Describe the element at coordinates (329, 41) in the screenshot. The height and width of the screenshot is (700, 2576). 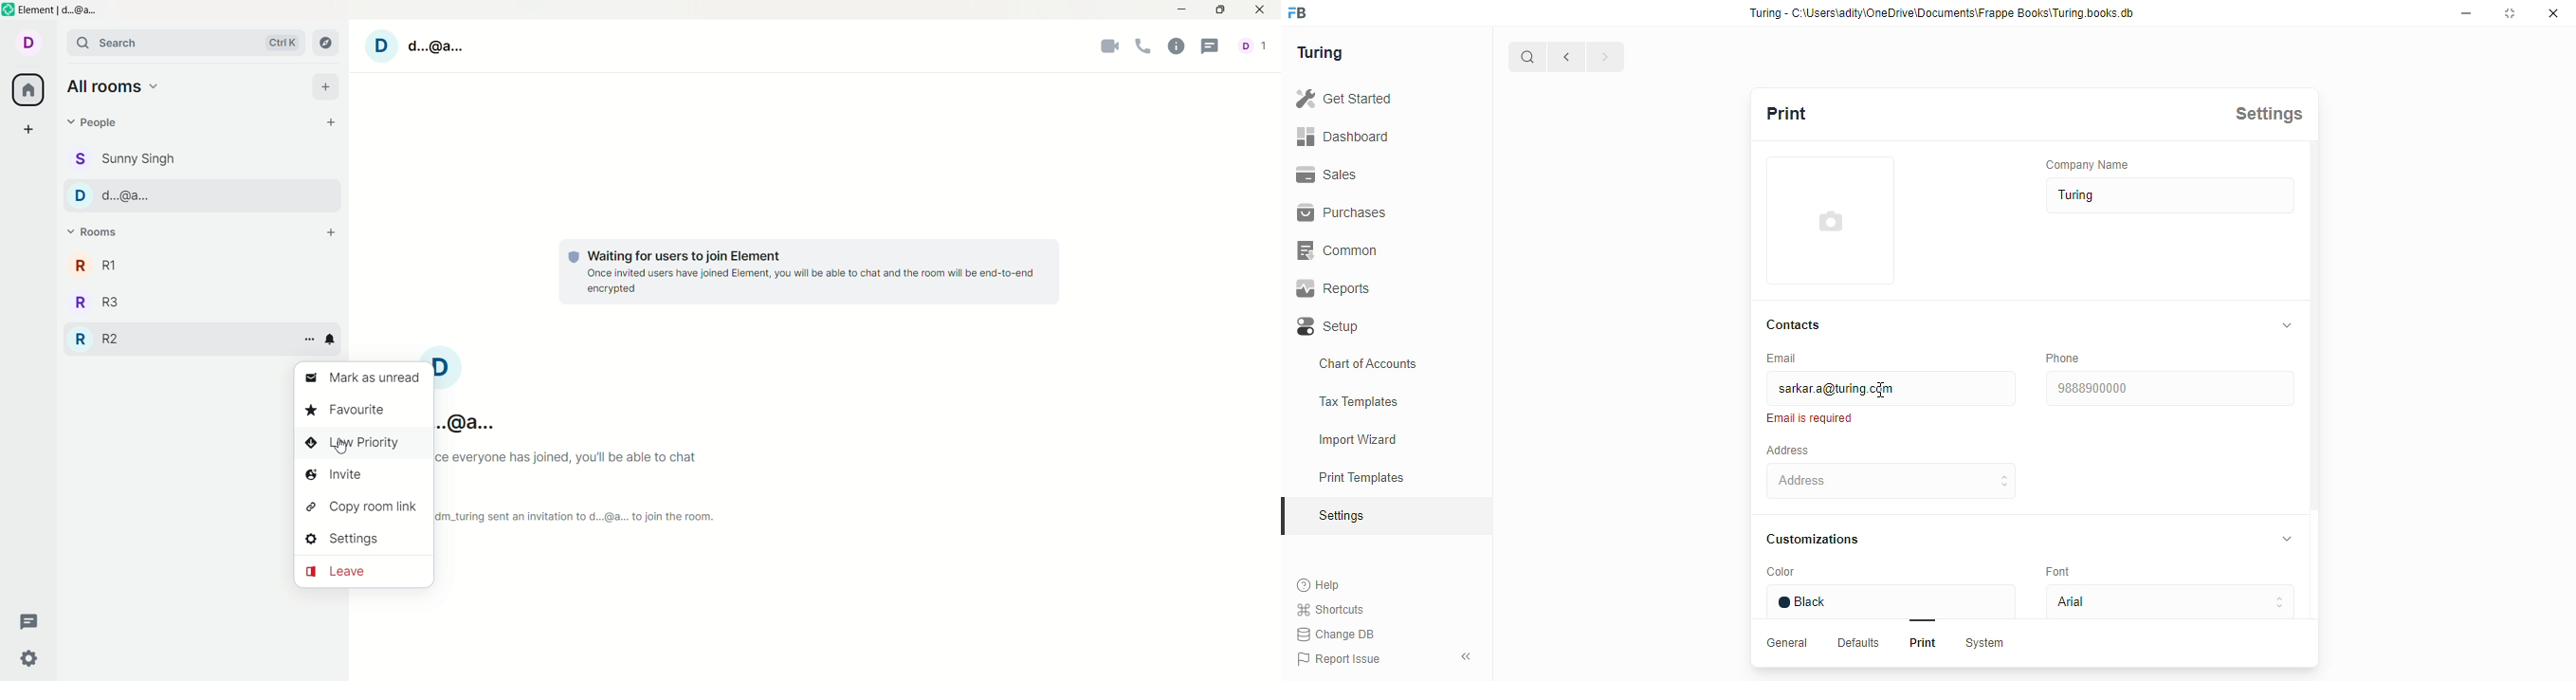
I see `explore rooms` at that location.